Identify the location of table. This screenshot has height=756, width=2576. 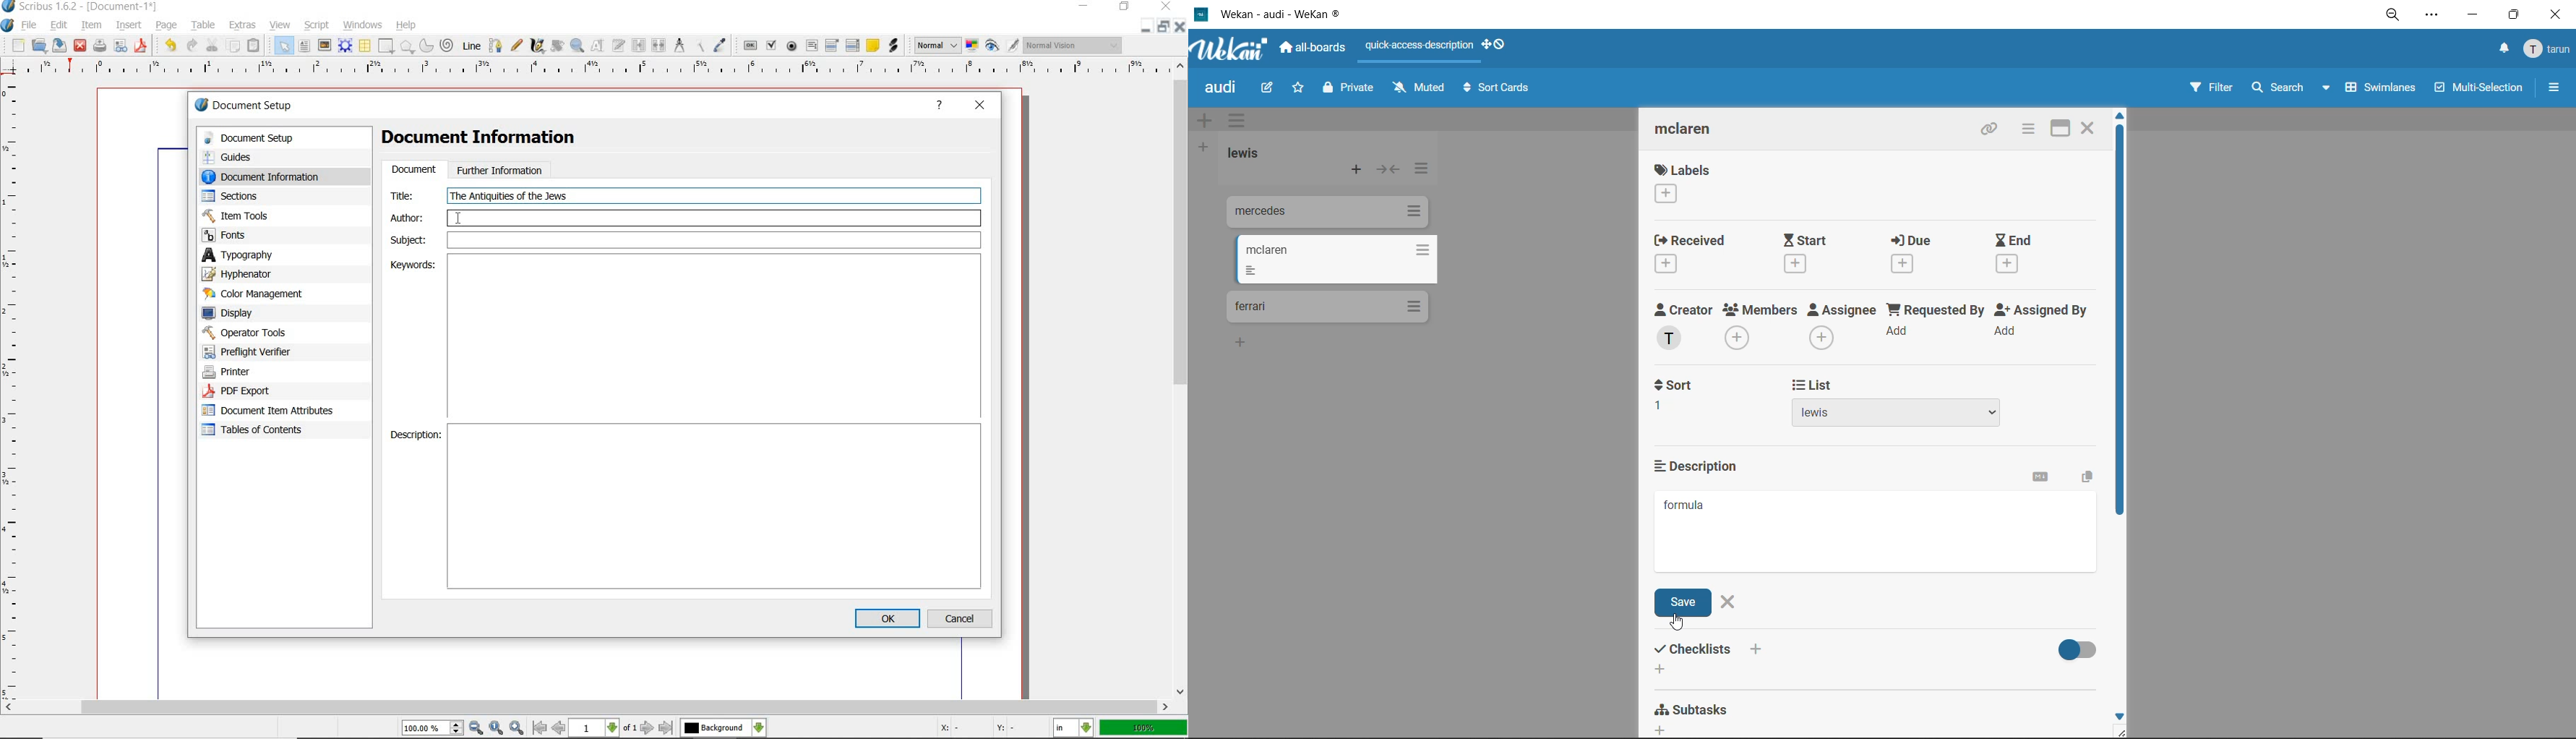
(204, 25).